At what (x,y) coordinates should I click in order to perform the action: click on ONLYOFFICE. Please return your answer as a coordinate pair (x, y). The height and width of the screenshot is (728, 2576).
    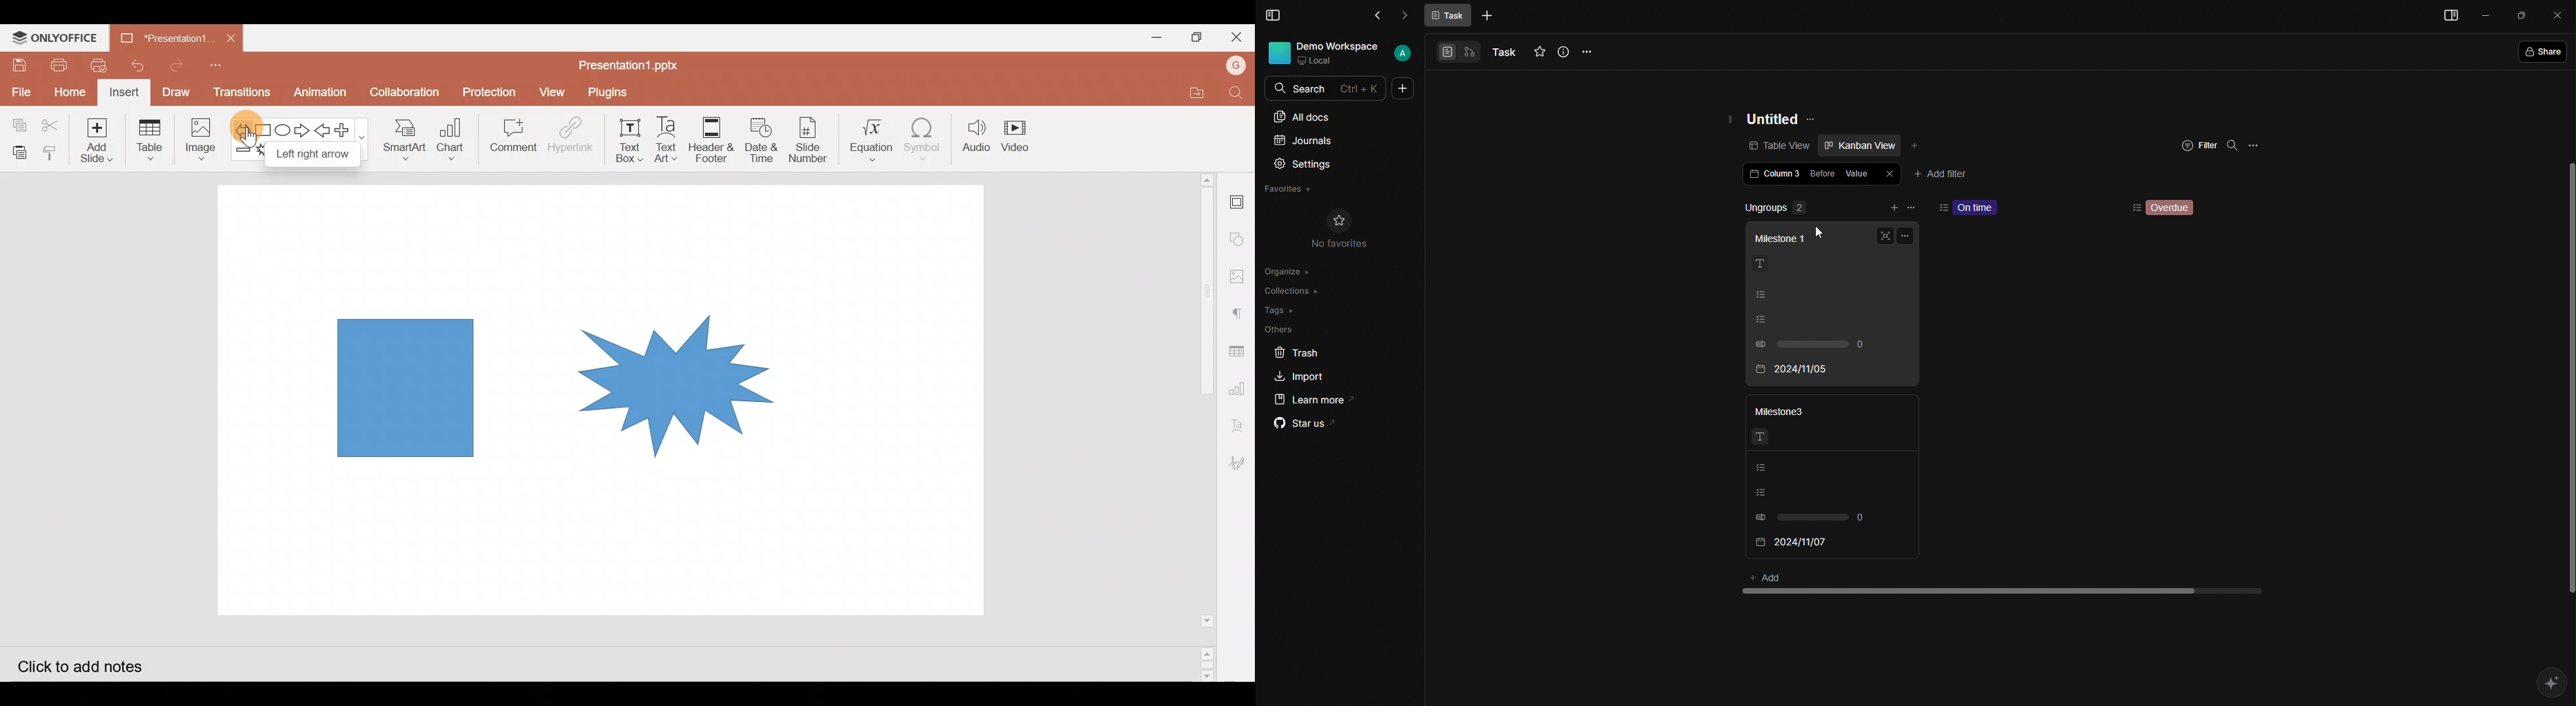
    Looking at the image, I should click on (54, 38).